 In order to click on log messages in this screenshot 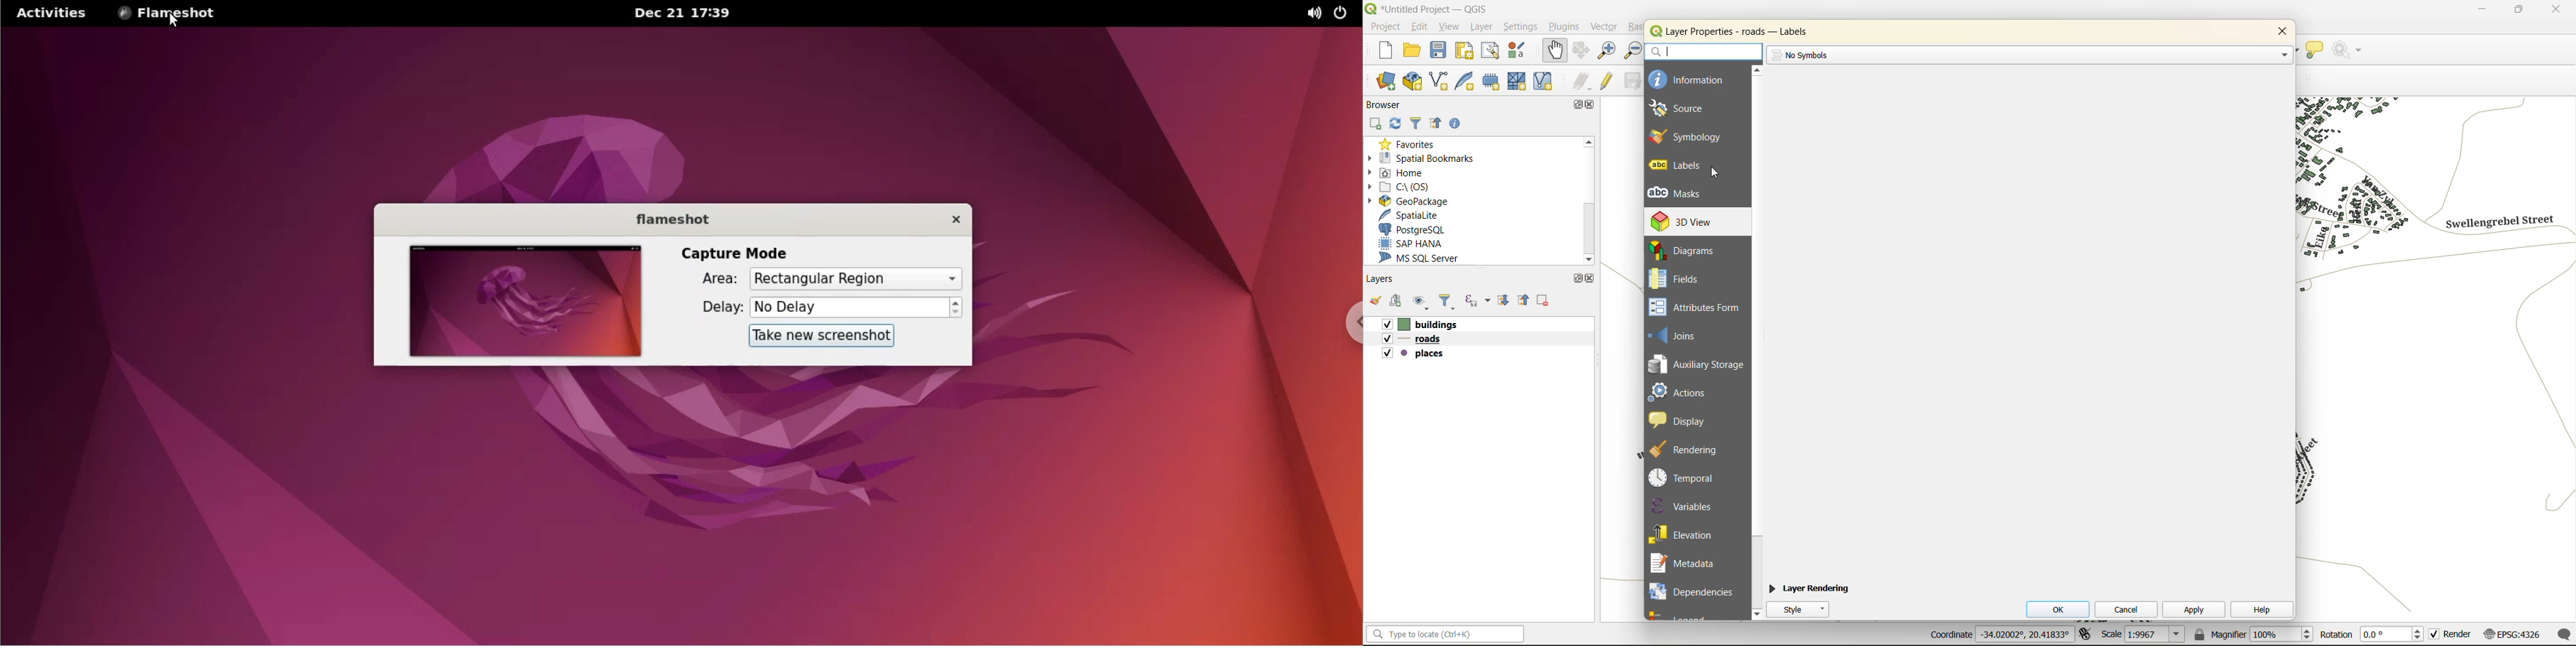, I will do `click(2561, 635)`.